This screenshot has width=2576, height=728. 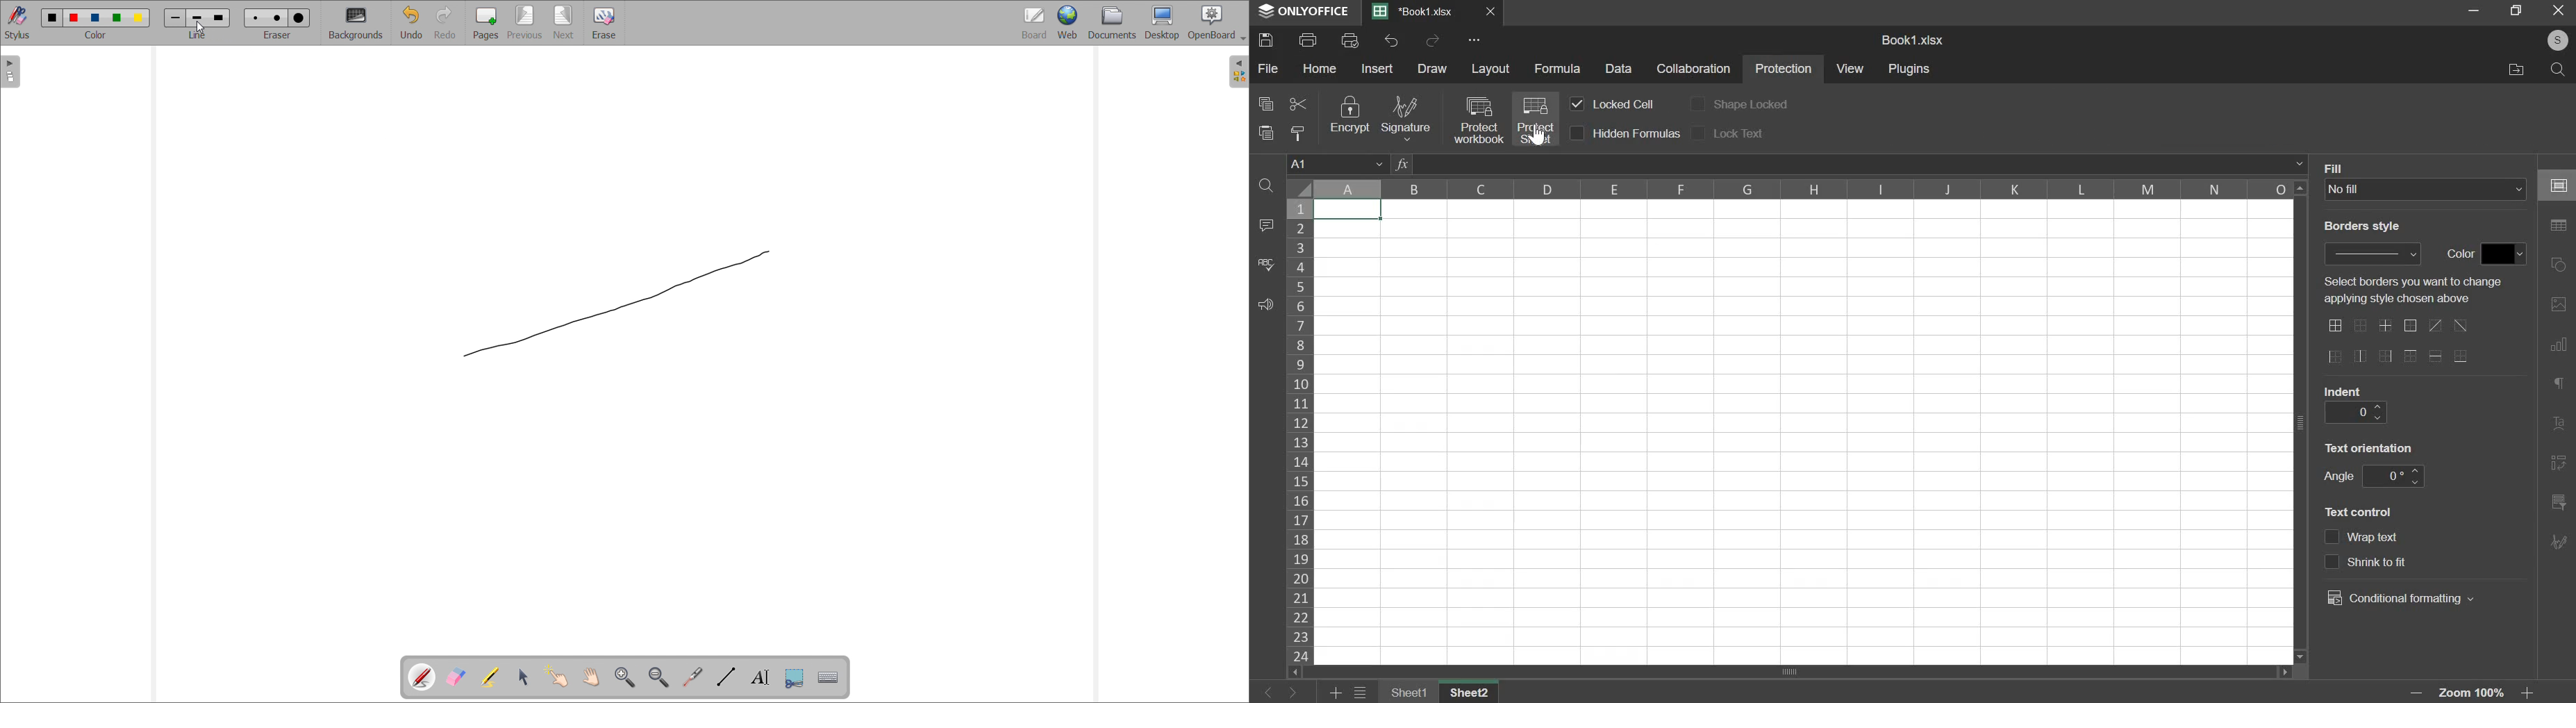 I want to click on right side bar, so click(x=2559, y=540).